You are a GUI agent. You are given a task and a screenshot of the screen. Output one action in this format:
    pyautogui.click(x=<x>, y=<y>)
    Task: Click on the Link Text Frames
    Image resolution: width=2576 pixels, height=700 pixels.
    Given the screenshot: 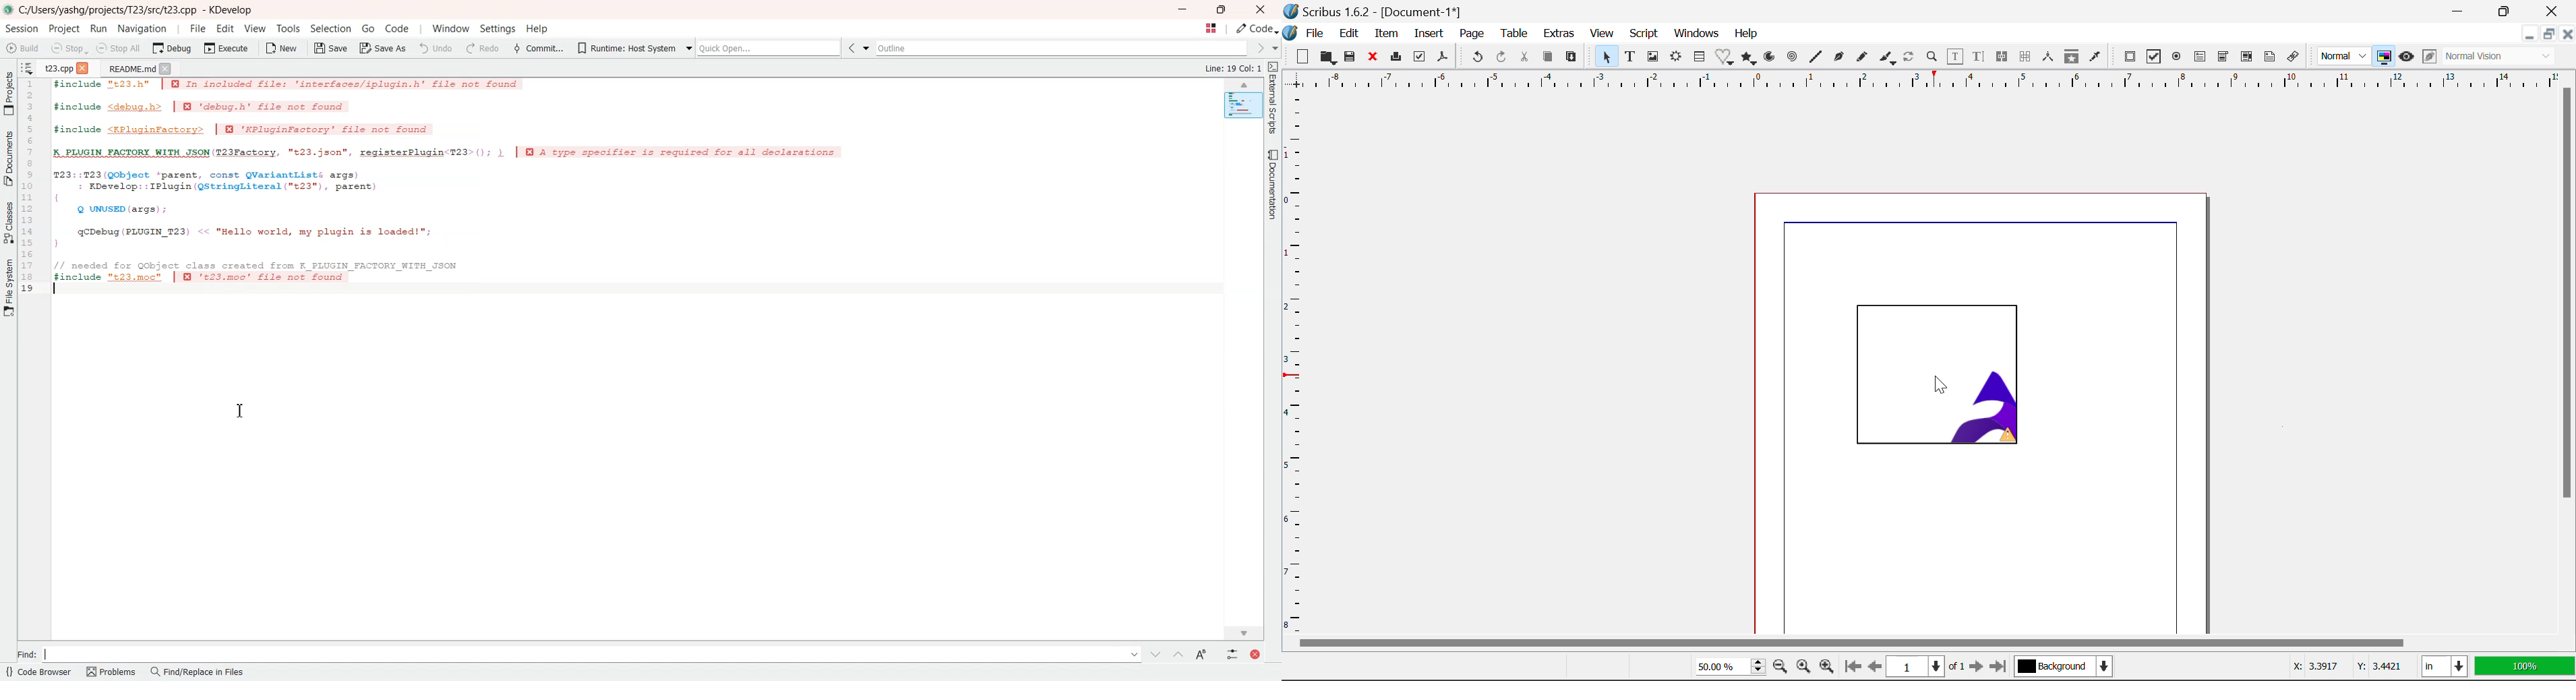 What is the action you would take?
    pyautogui.click(x=2003, y=57)
    